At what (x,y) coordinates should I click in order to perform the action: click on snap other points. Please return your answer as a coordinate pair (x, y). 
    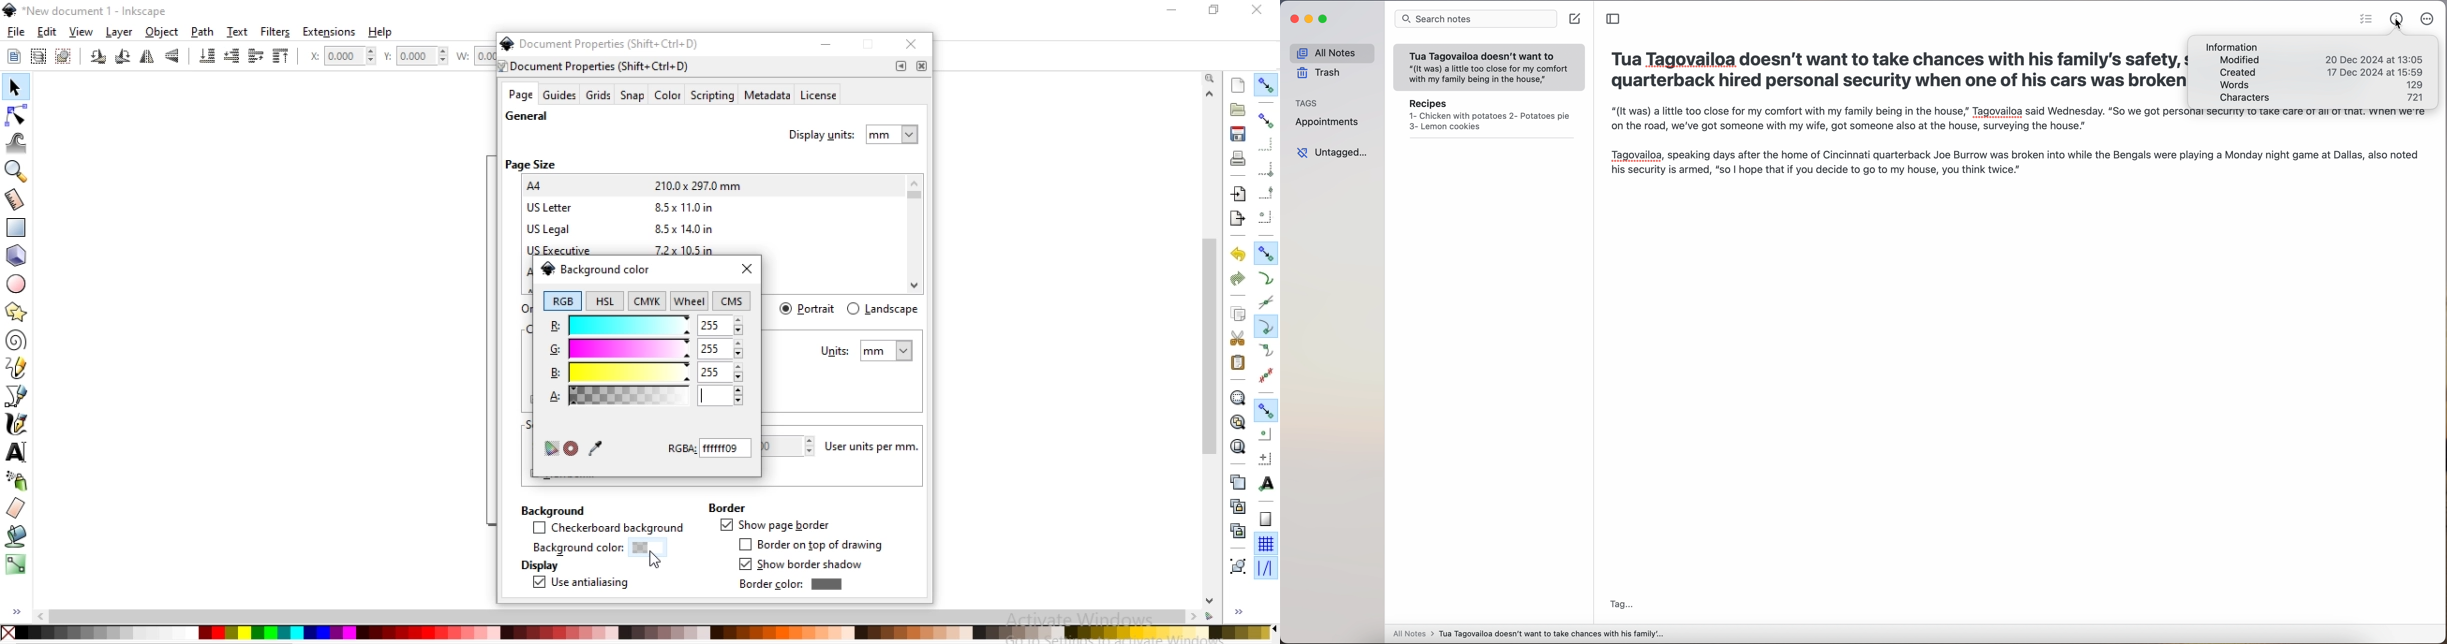
    Looking at the image, I should click on (1266, 410).